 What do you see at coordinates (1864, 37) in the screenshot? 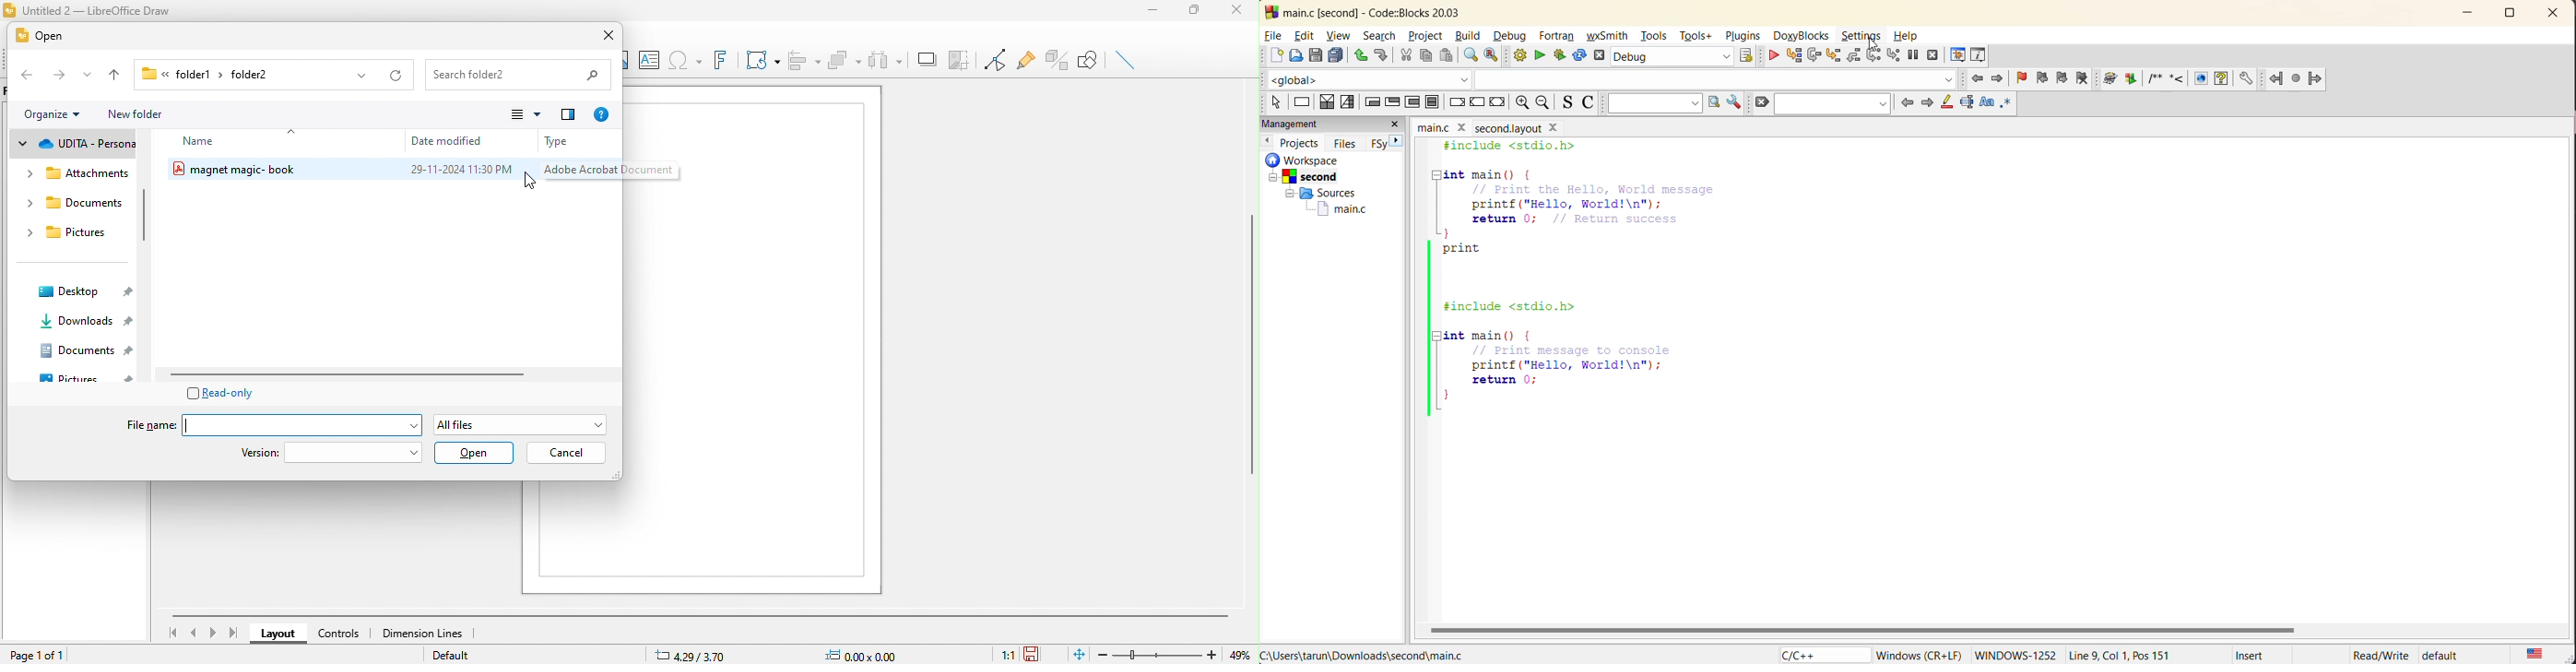
I see `settings` at bounding box center [1864, 37].